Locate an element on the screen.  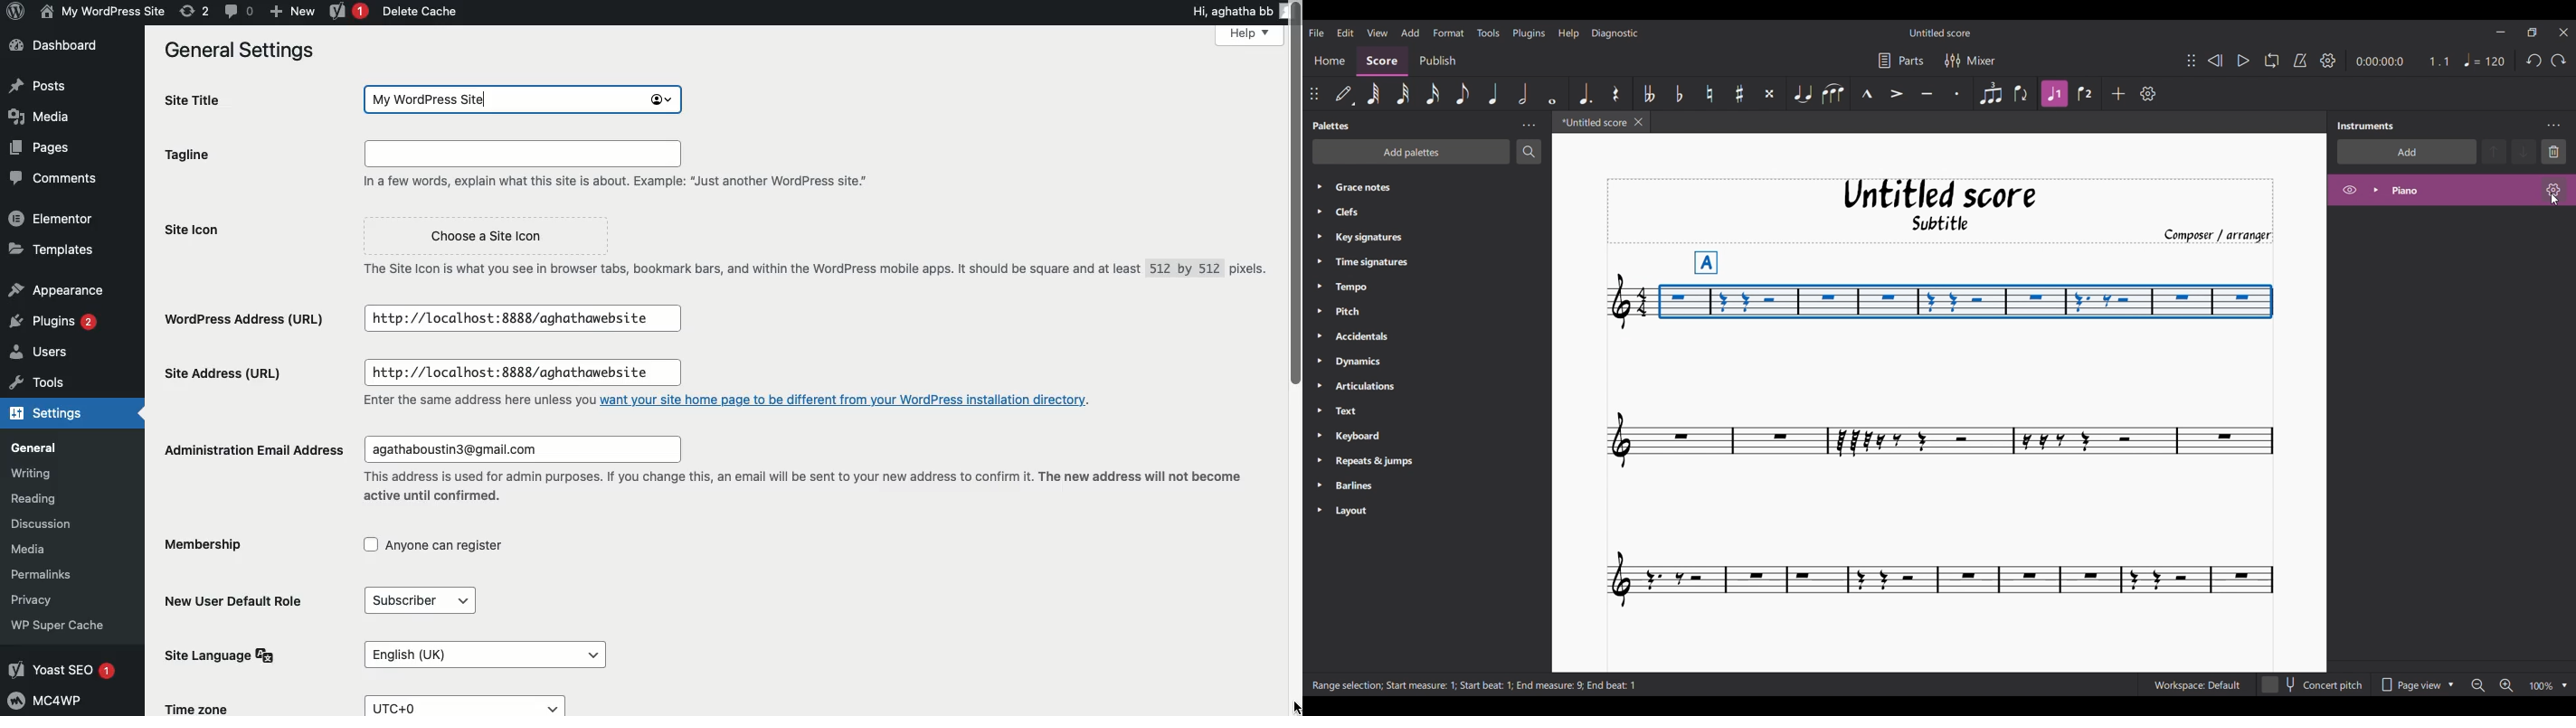
MC4WP is located at coordinates (48, 702).